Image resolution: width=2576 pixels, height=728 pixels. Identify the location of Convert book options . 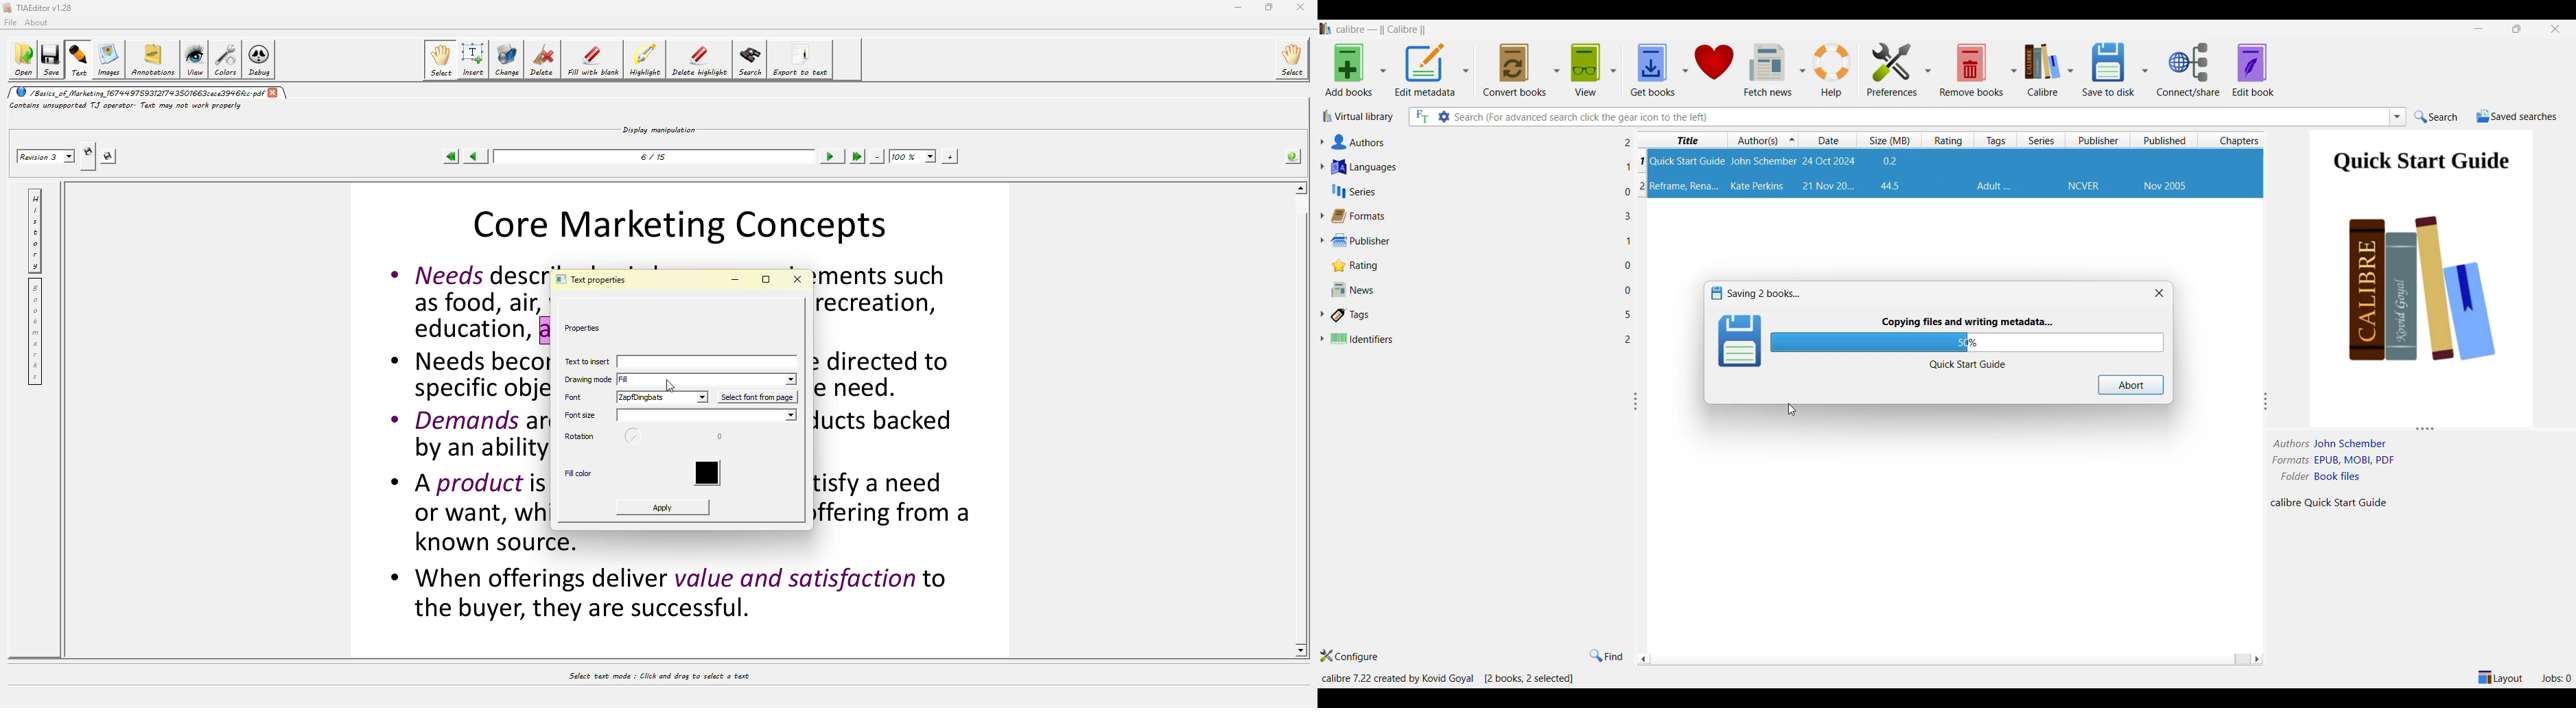
(1521, 69).